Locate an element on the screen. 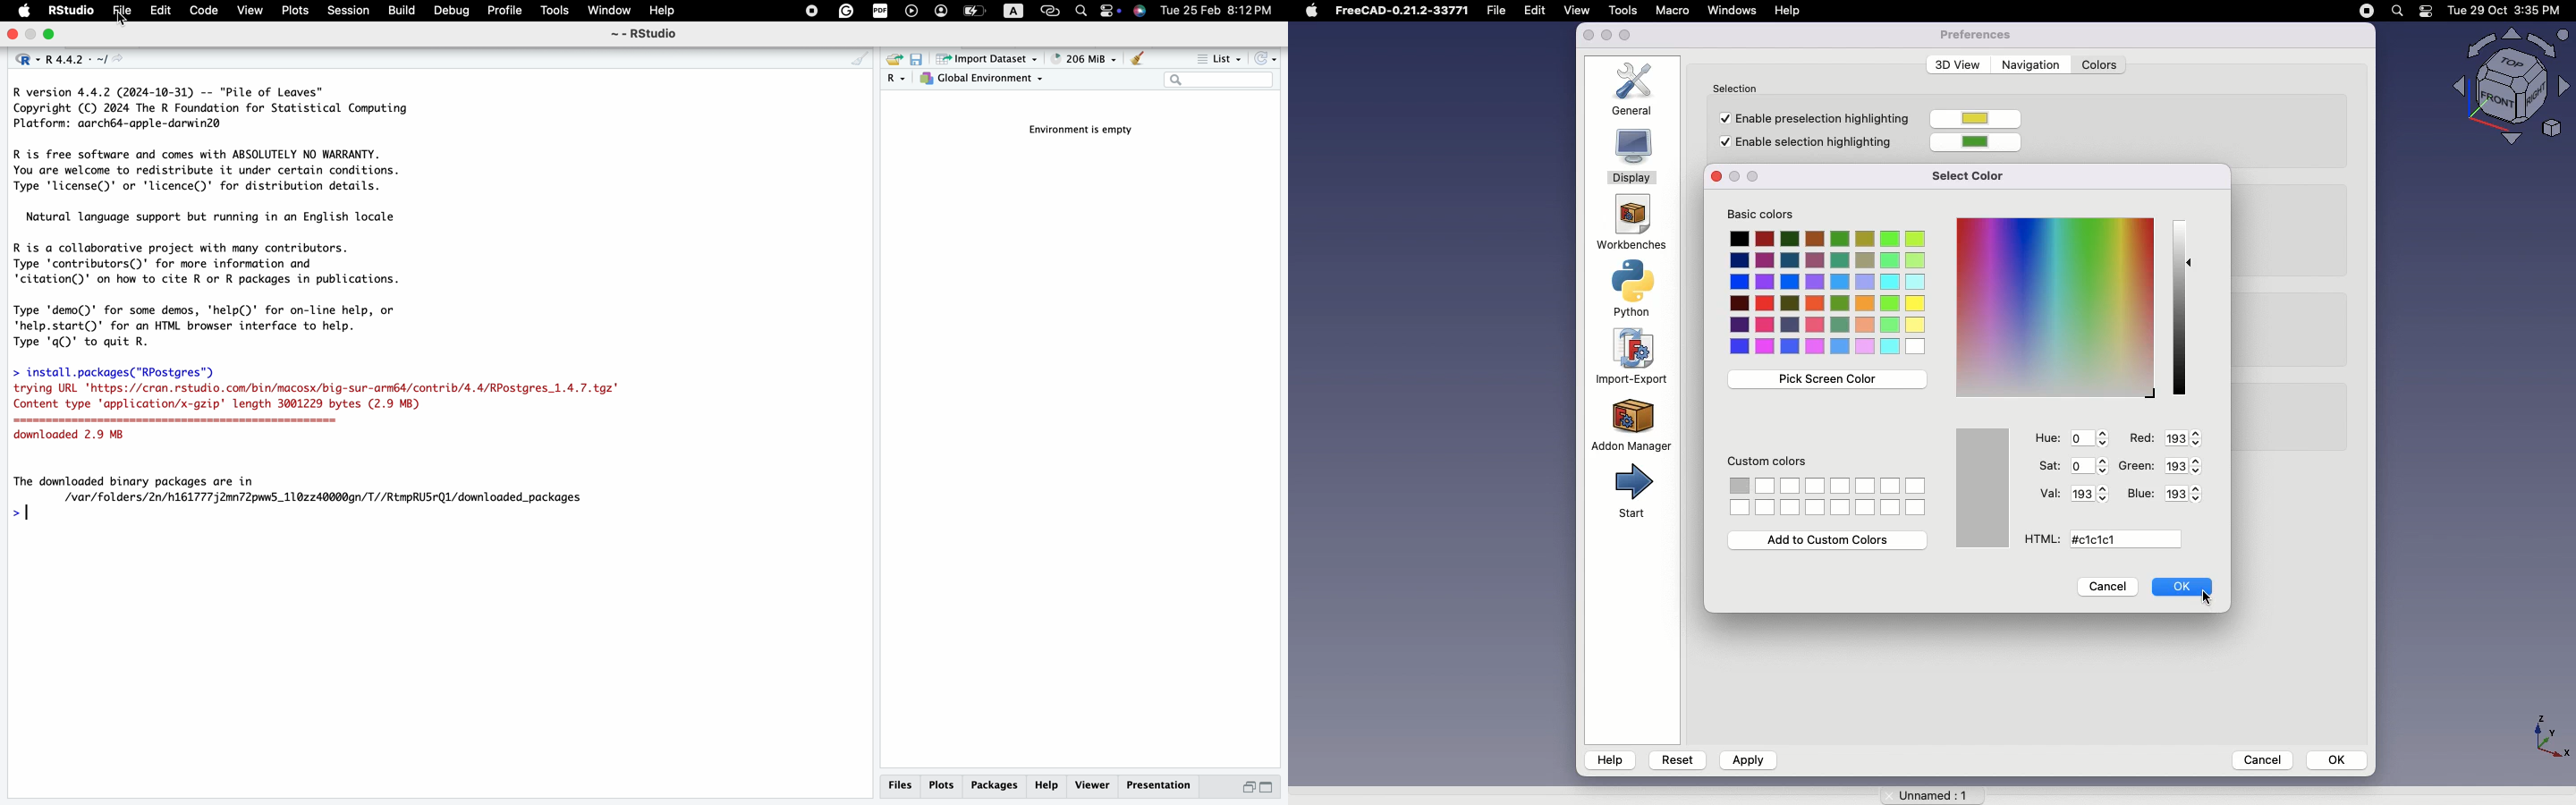 This screenshot has height=812, width=2576. file is located at coordinates (121, 10).